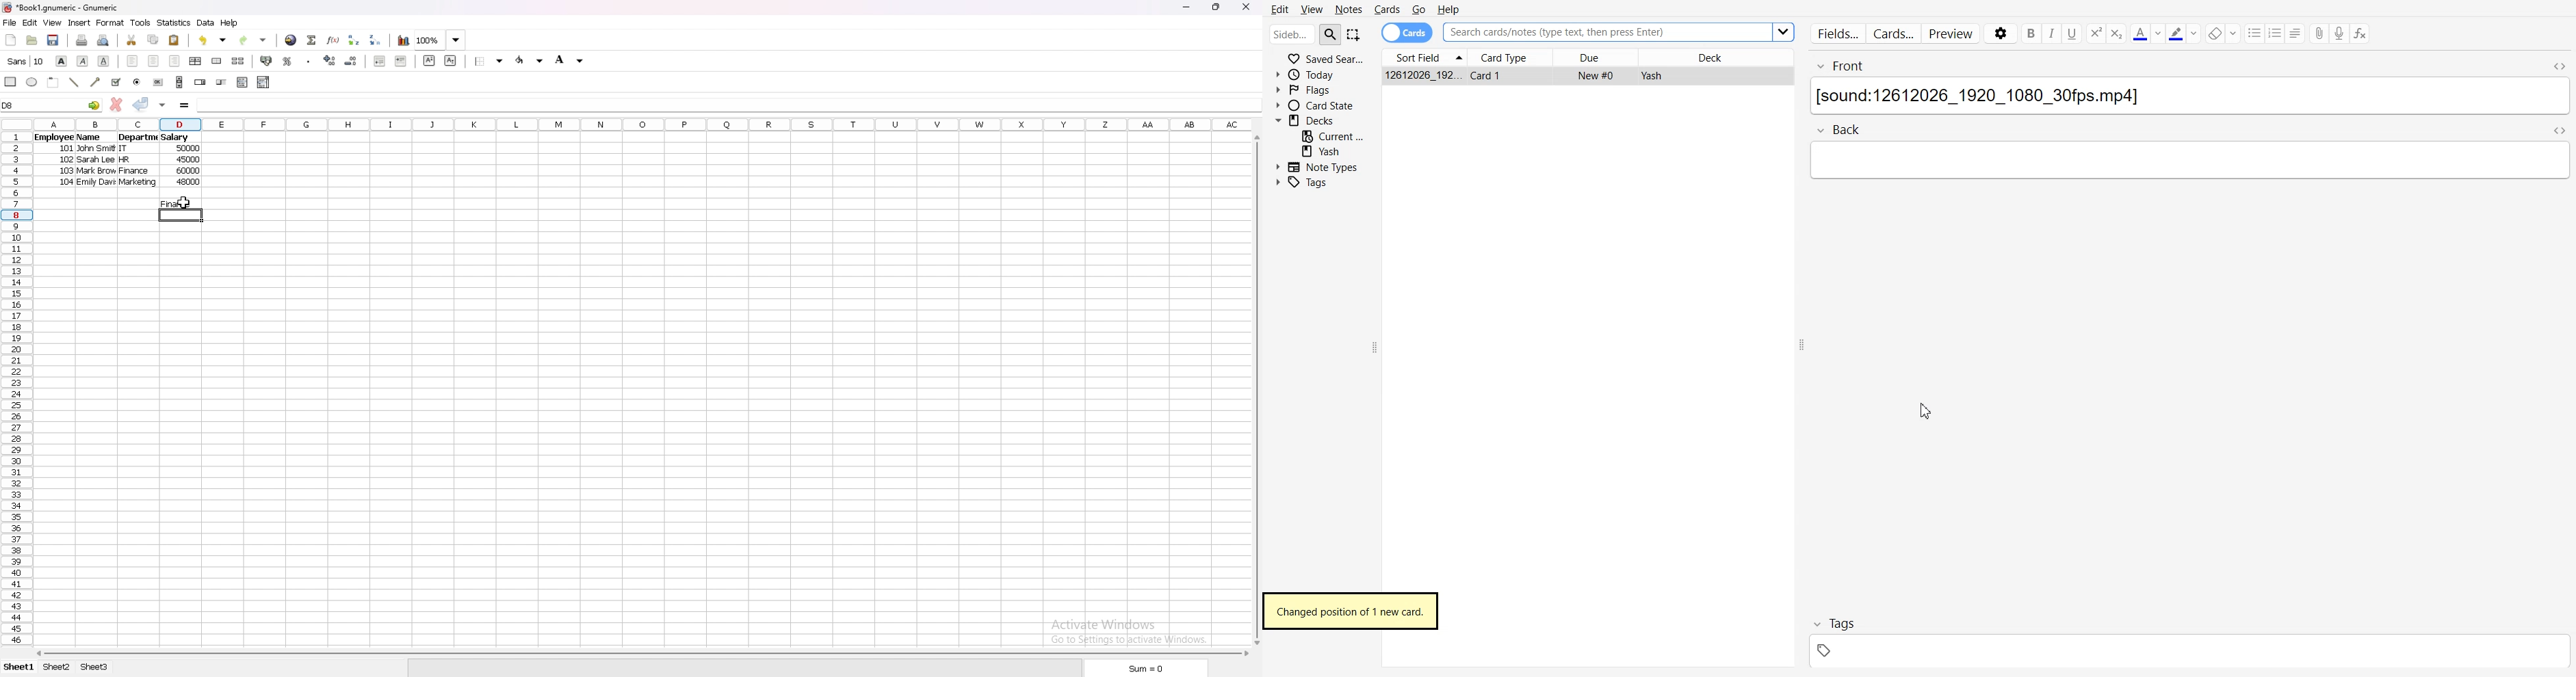  Describe the element at coordinates (213, 40) in the screenshot. I see `undo` at that location.